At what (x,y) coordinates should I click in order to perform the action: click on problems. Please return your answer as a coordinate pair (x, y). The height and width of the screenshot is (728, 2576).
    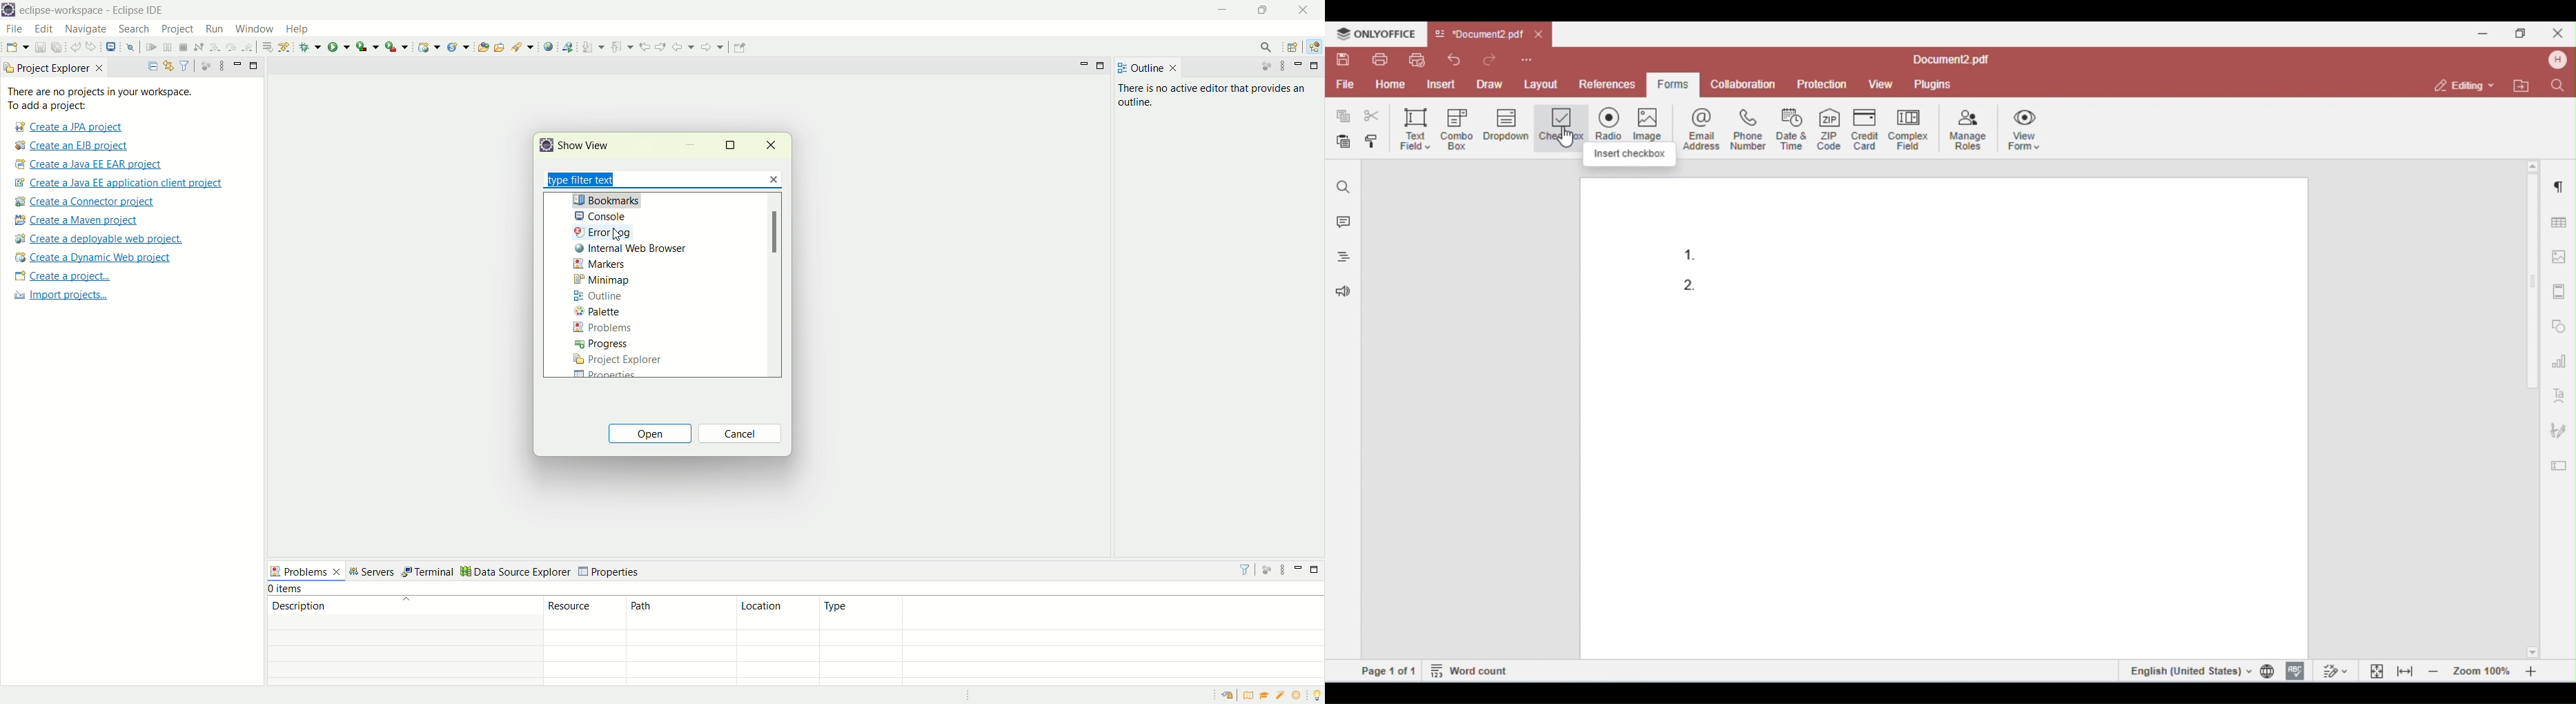
    Looking at the image, I should click on (603, 328).